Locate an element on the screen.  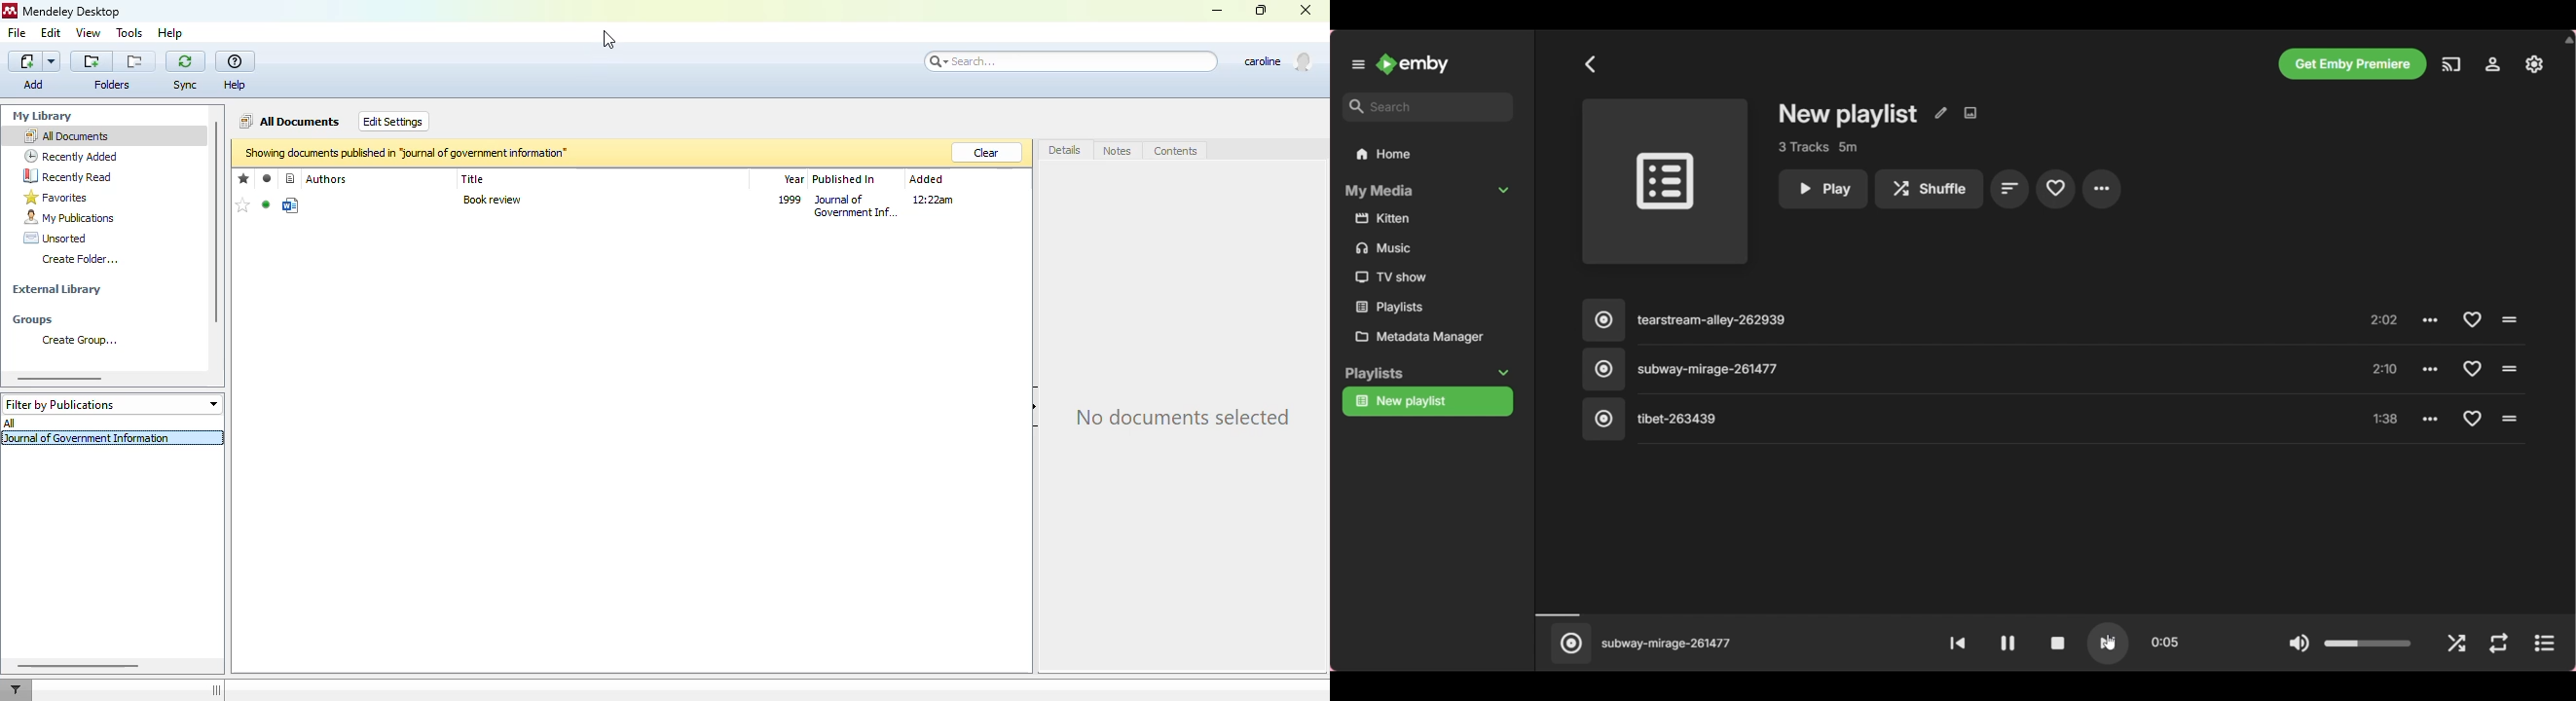
tearstream alley 262939 is located at coordinates (1696, 315).